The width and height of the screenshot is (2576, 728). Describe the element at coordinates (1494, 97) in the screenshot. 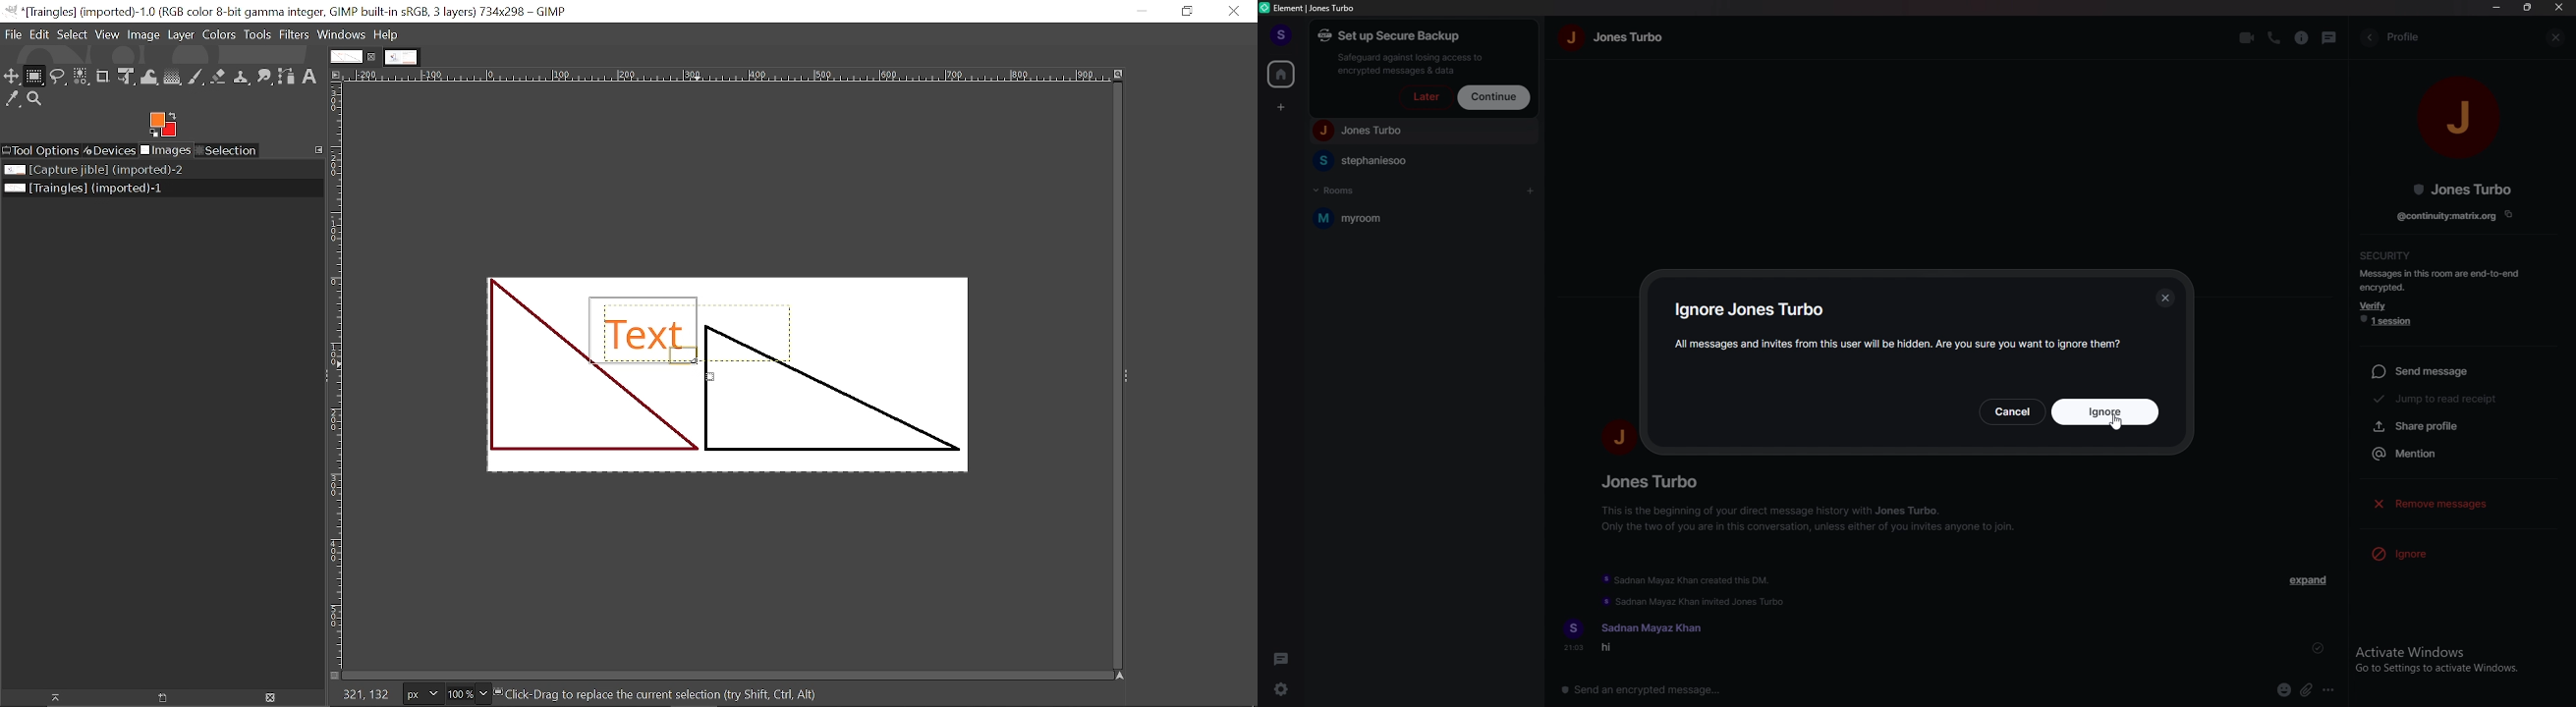

I see `continue` at that location.